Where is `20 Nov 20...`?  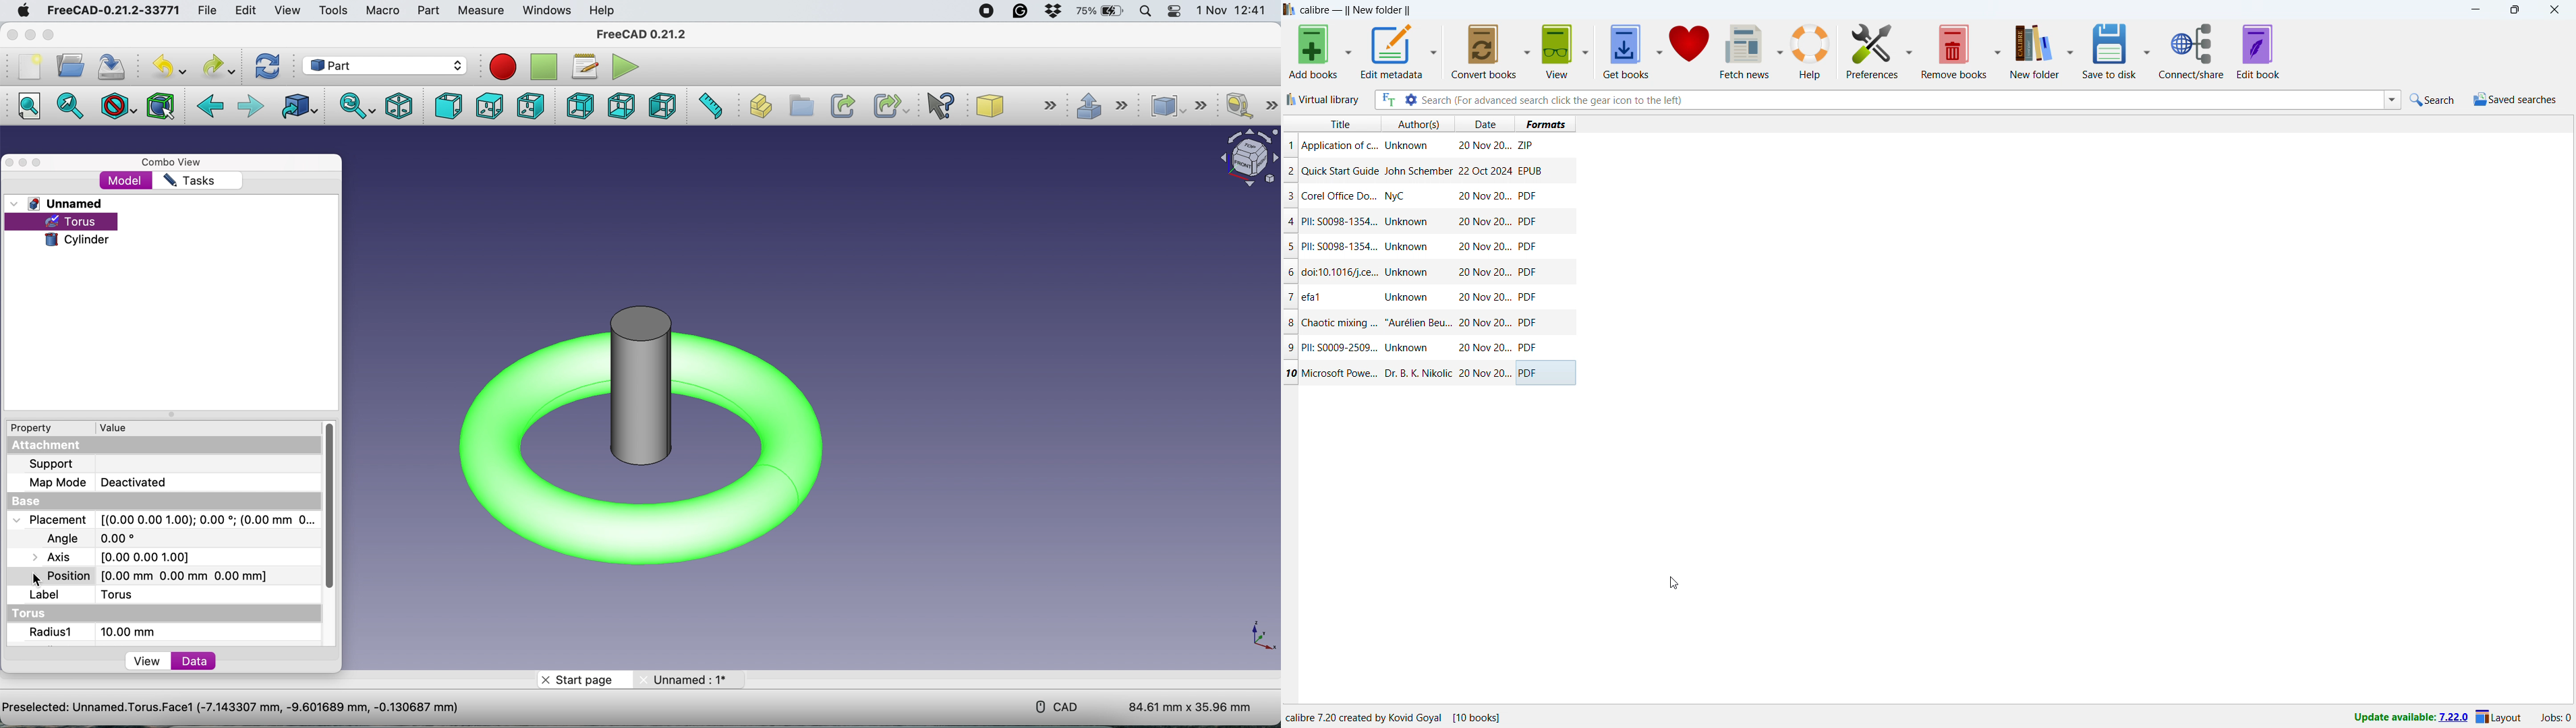 20 Nov 20... is located at coordinates (1483, 246).